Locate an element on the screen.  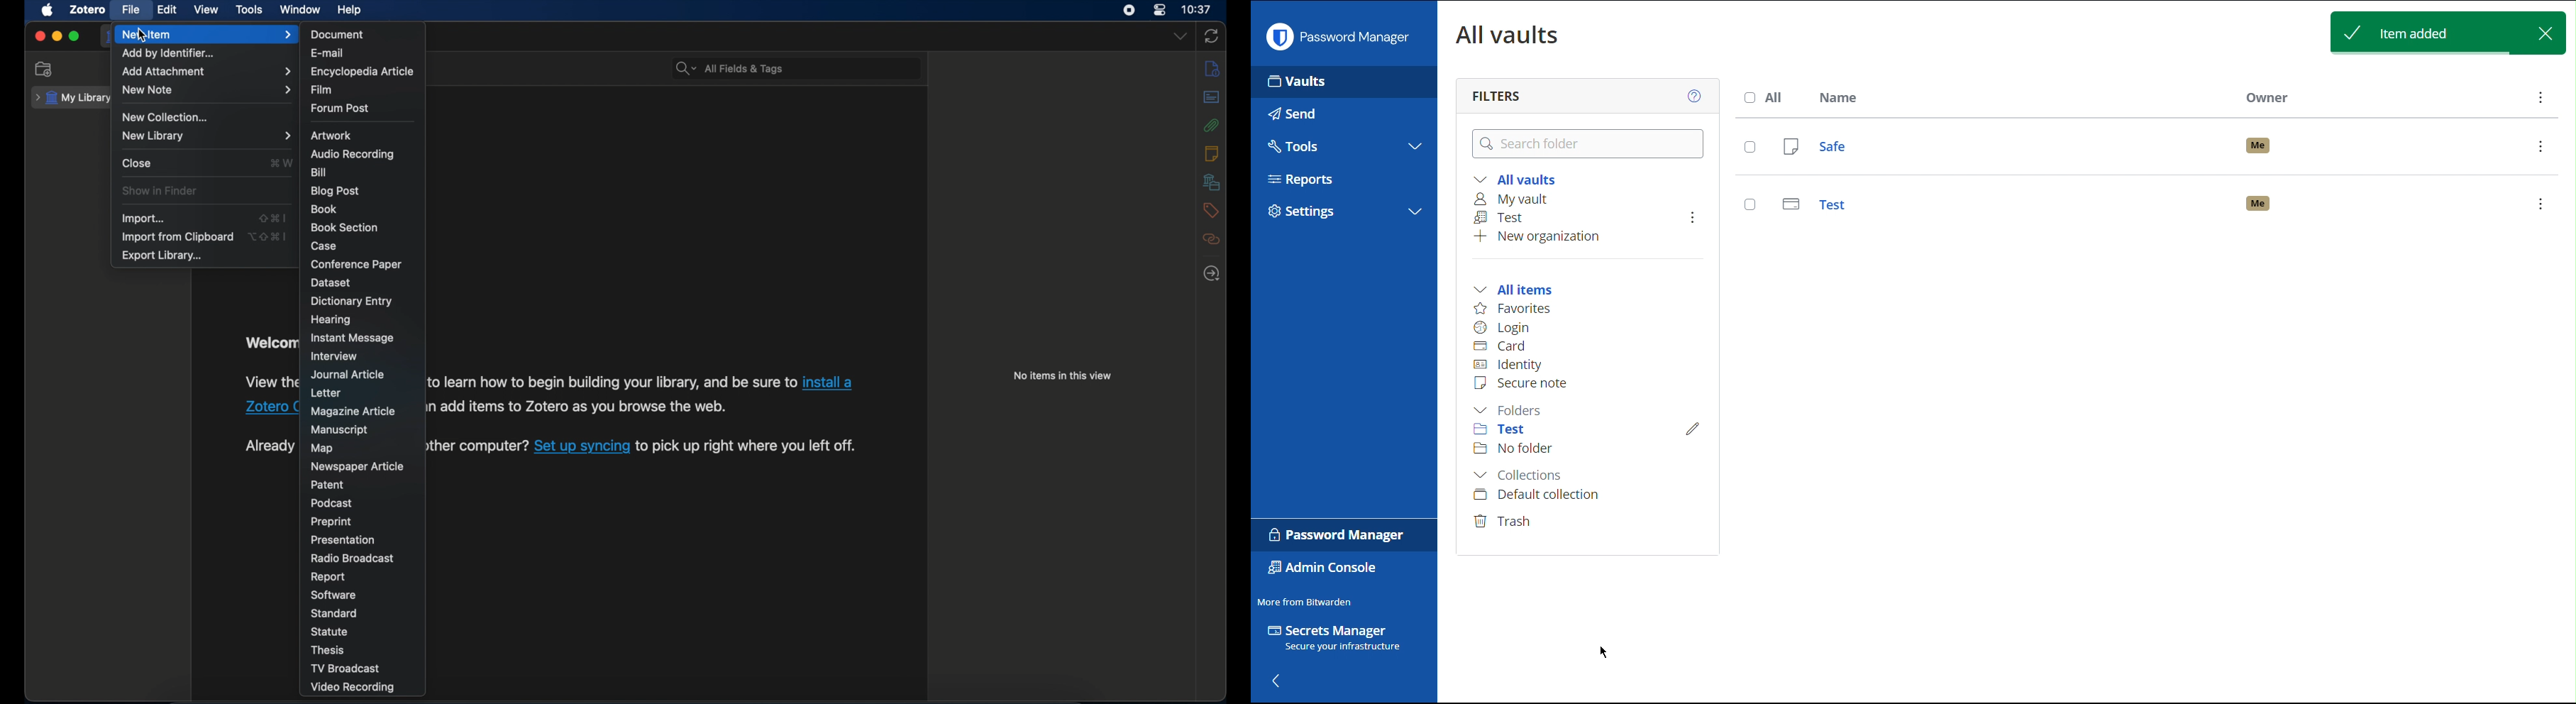
Edit is located at coordinates (1693, 427).